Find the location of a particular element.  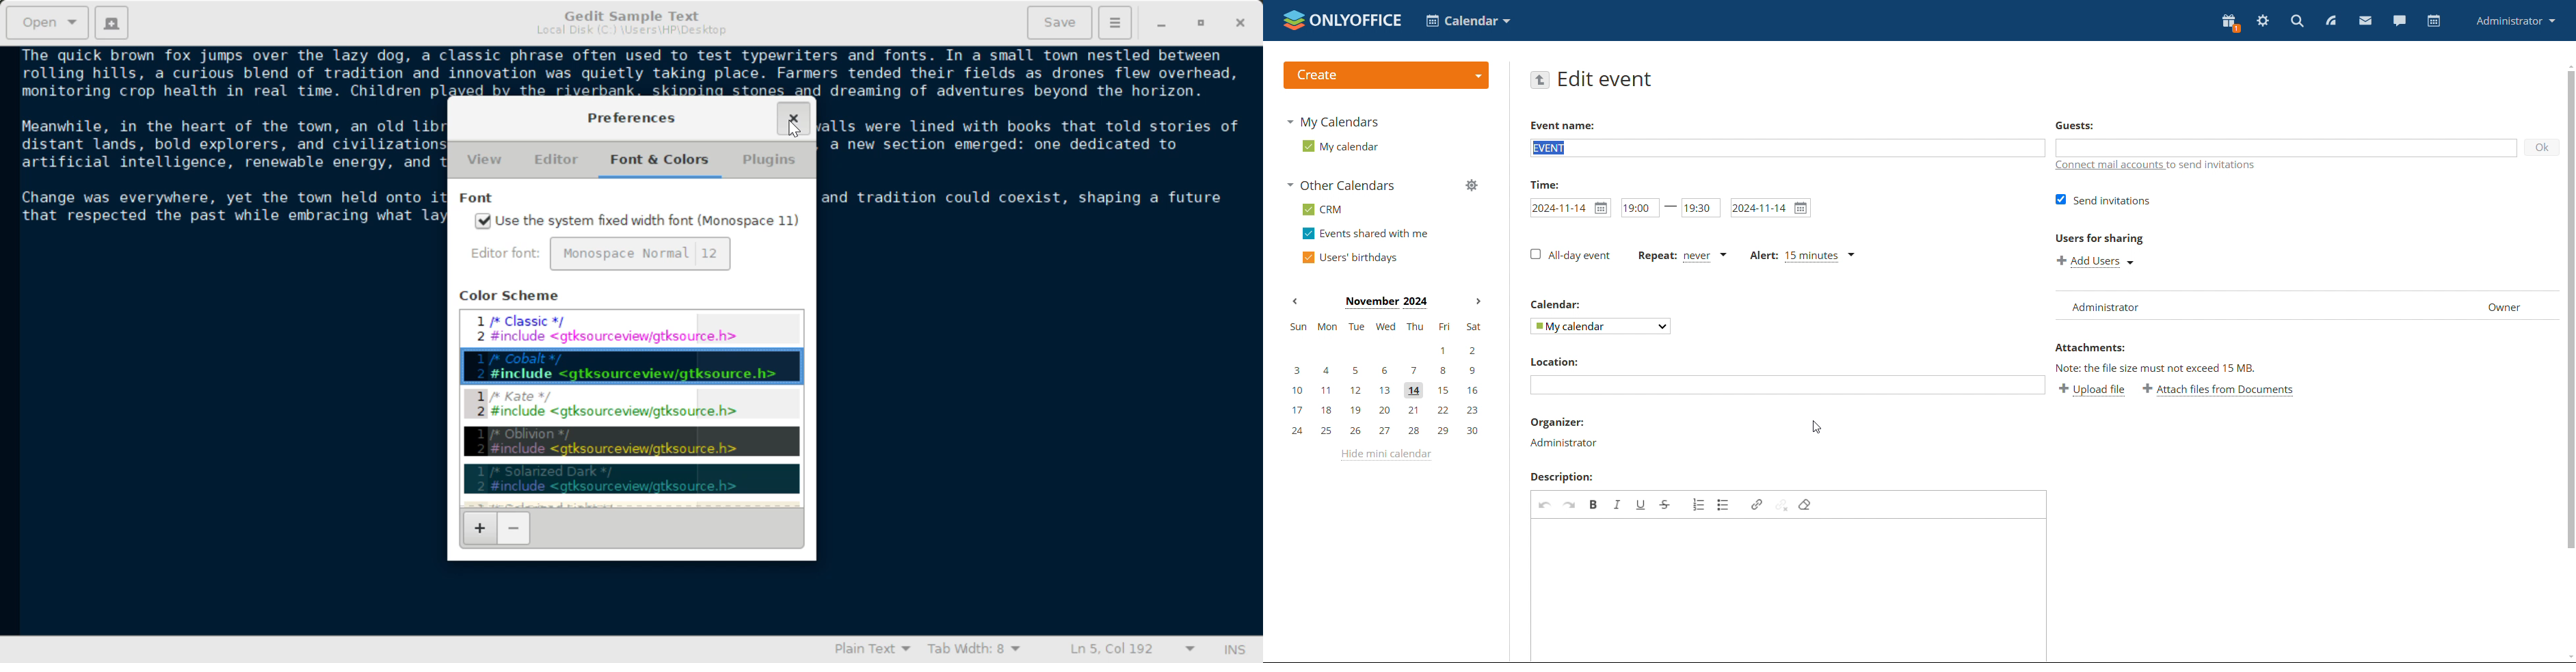

scrollbar is located at coordinates (2571, 310).